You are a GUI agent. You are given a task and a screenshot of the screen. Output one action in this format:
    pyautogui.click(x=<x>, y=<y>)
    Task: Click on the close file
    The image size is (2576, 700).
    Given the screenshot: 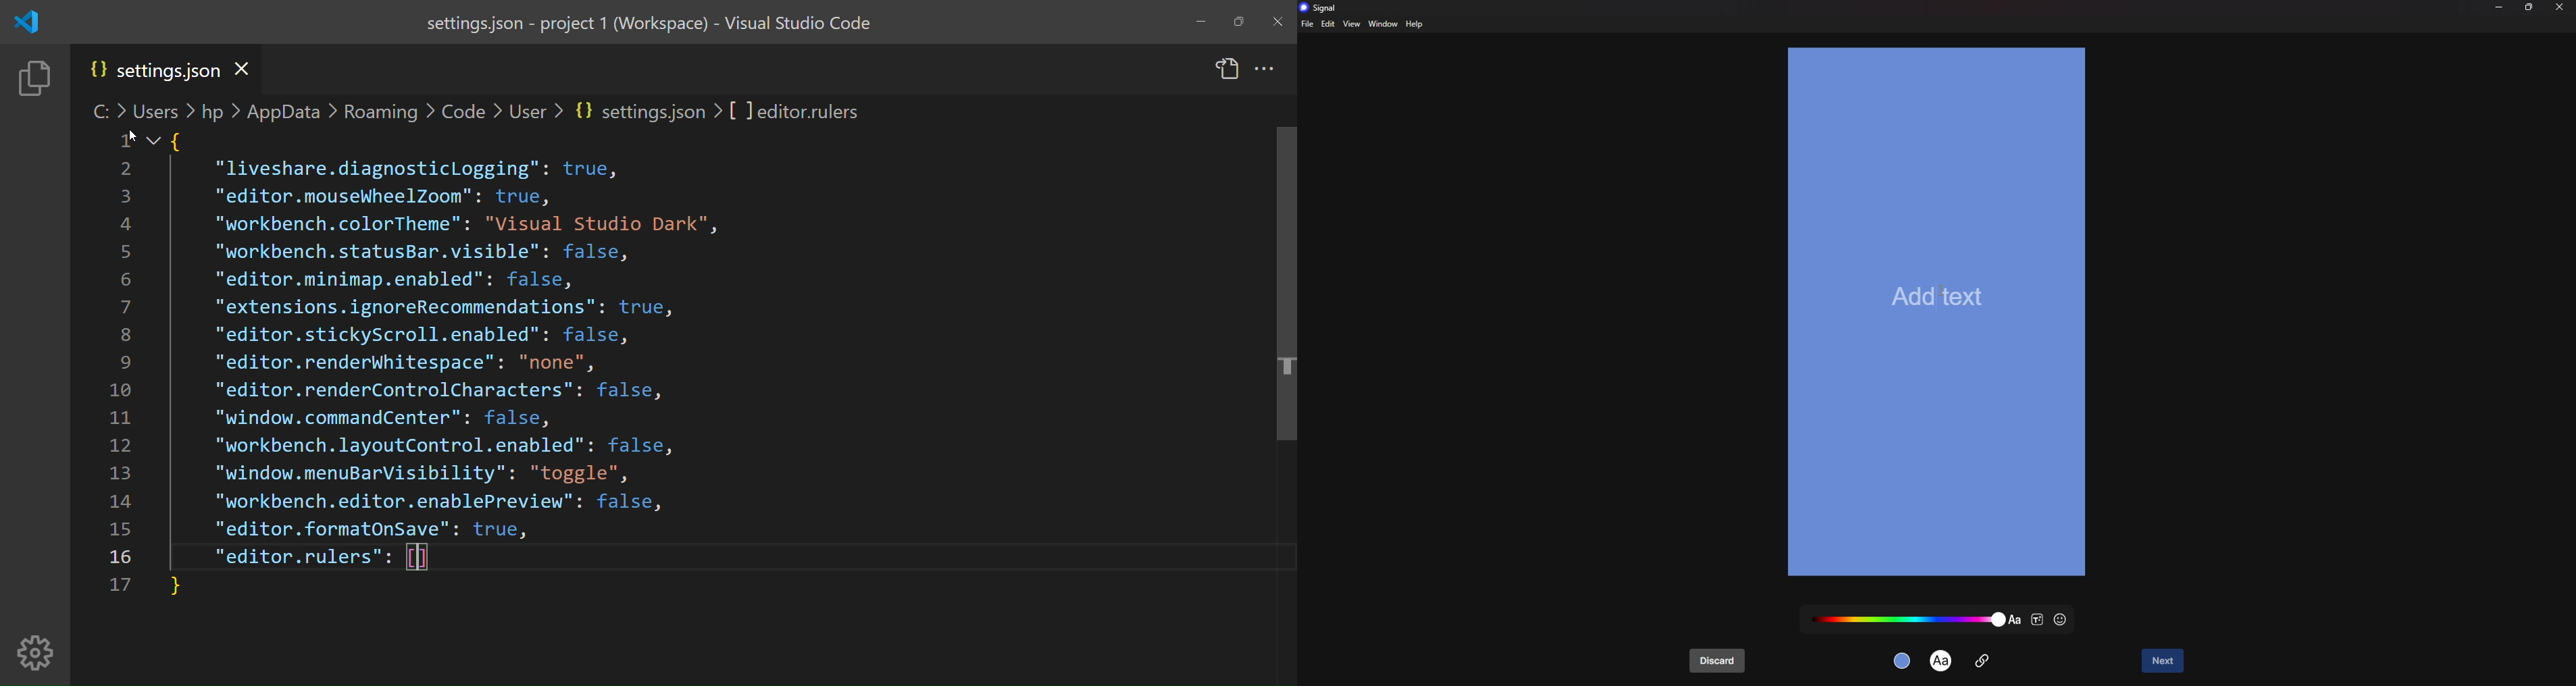 What is the action you would take?
    pyautogui.click(x=249, y=68)
    